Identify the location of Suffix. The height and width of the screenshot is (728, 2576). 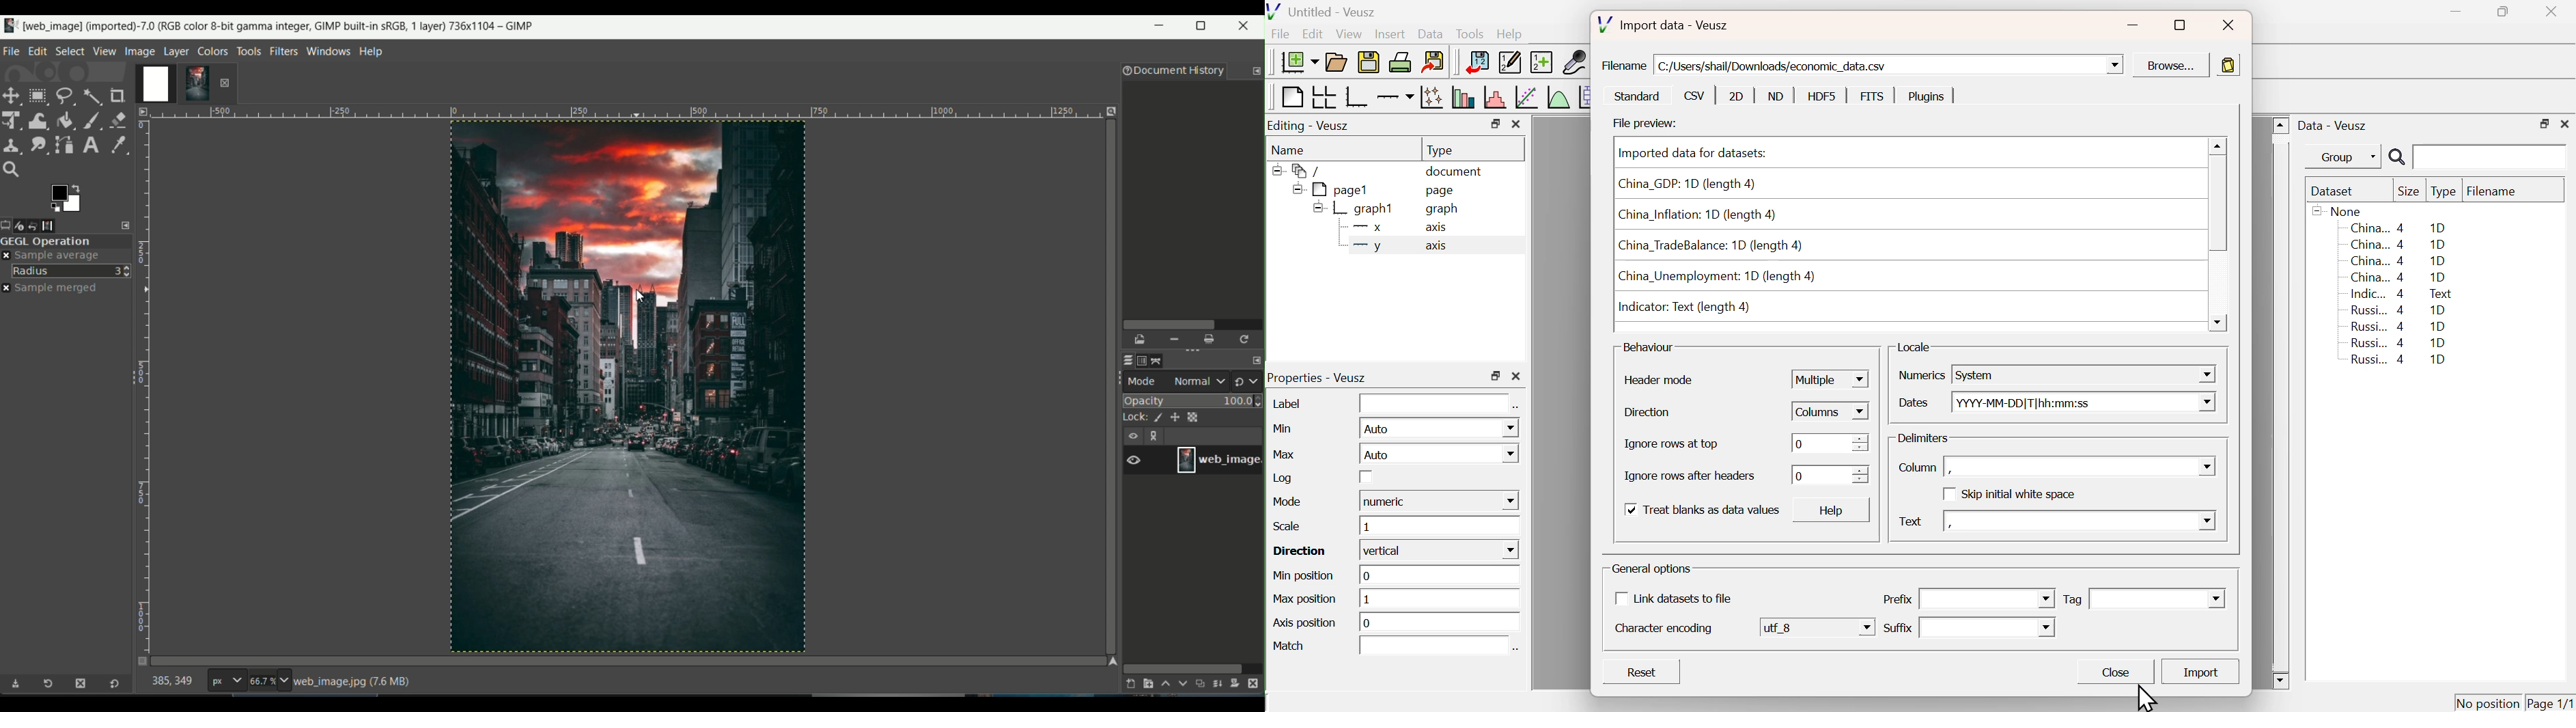
(1899, 629).